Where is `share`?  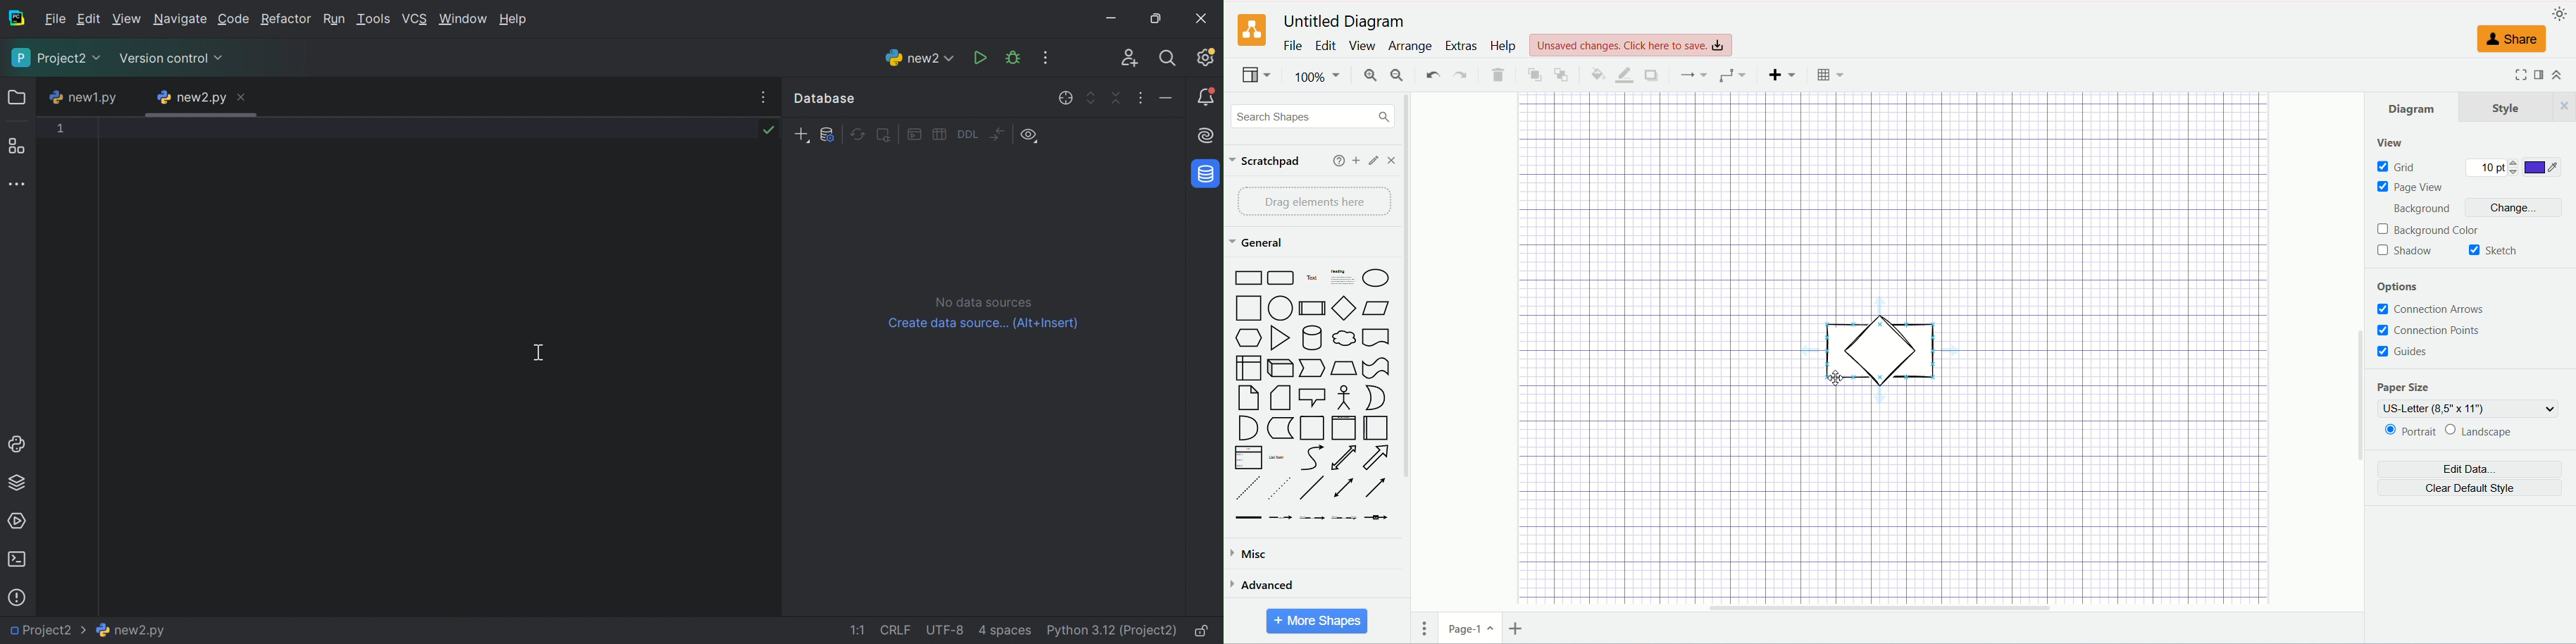 share is located at coordinates (2510, 39).